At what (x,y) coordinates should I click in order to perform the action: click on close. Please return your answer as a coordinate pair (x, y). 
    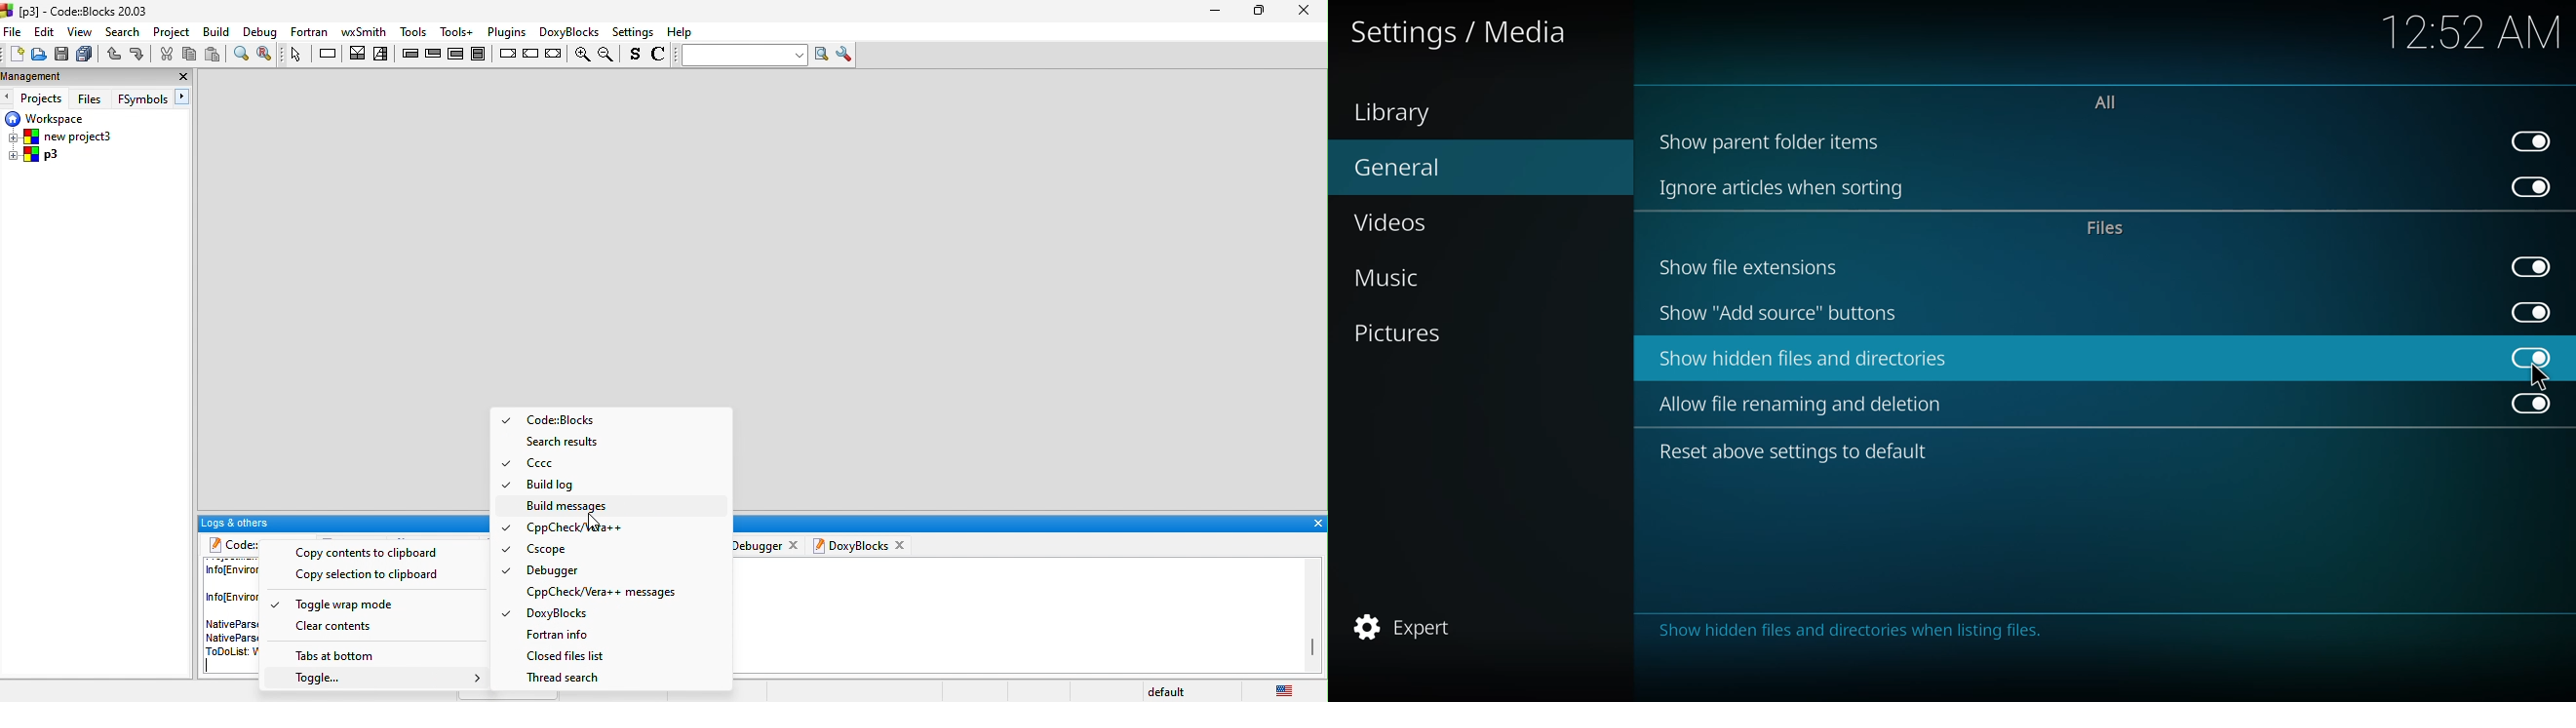
    Looking at the image, I should click on (1303, 10).